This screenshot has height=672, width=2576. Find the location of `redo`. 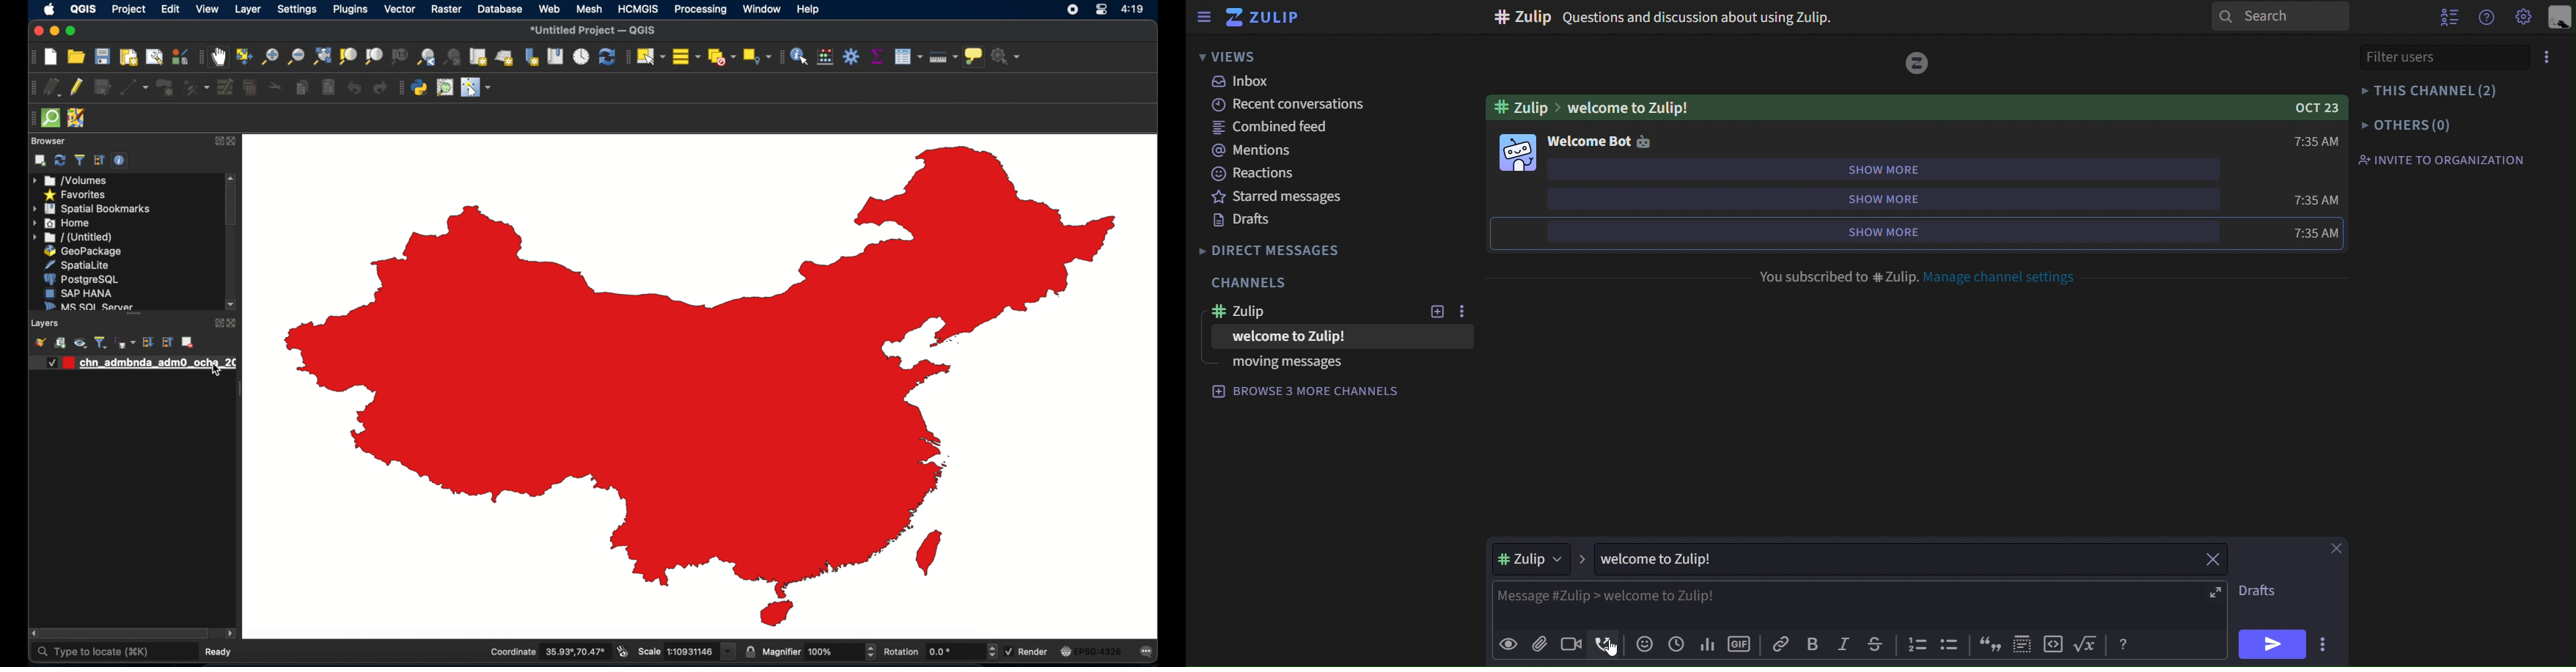

redo is located at coordinates (378, 87).